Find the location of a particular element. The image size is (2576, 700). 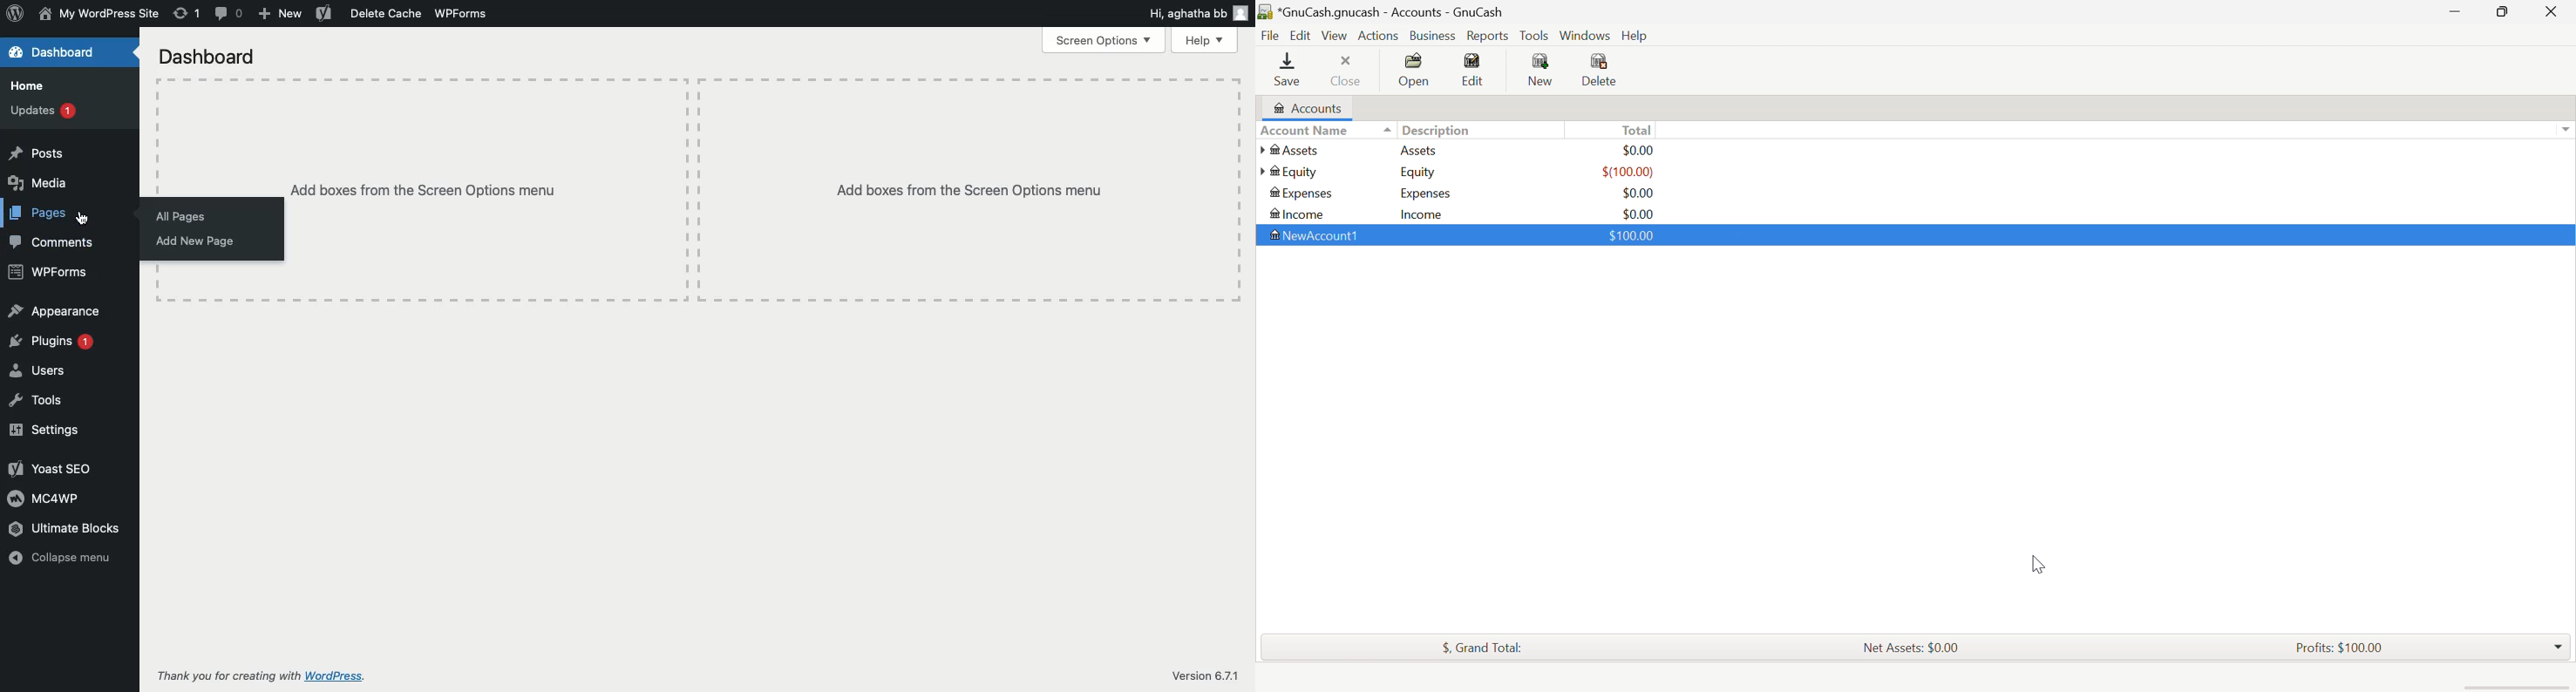

Close is located at coordinates (2554, 12).